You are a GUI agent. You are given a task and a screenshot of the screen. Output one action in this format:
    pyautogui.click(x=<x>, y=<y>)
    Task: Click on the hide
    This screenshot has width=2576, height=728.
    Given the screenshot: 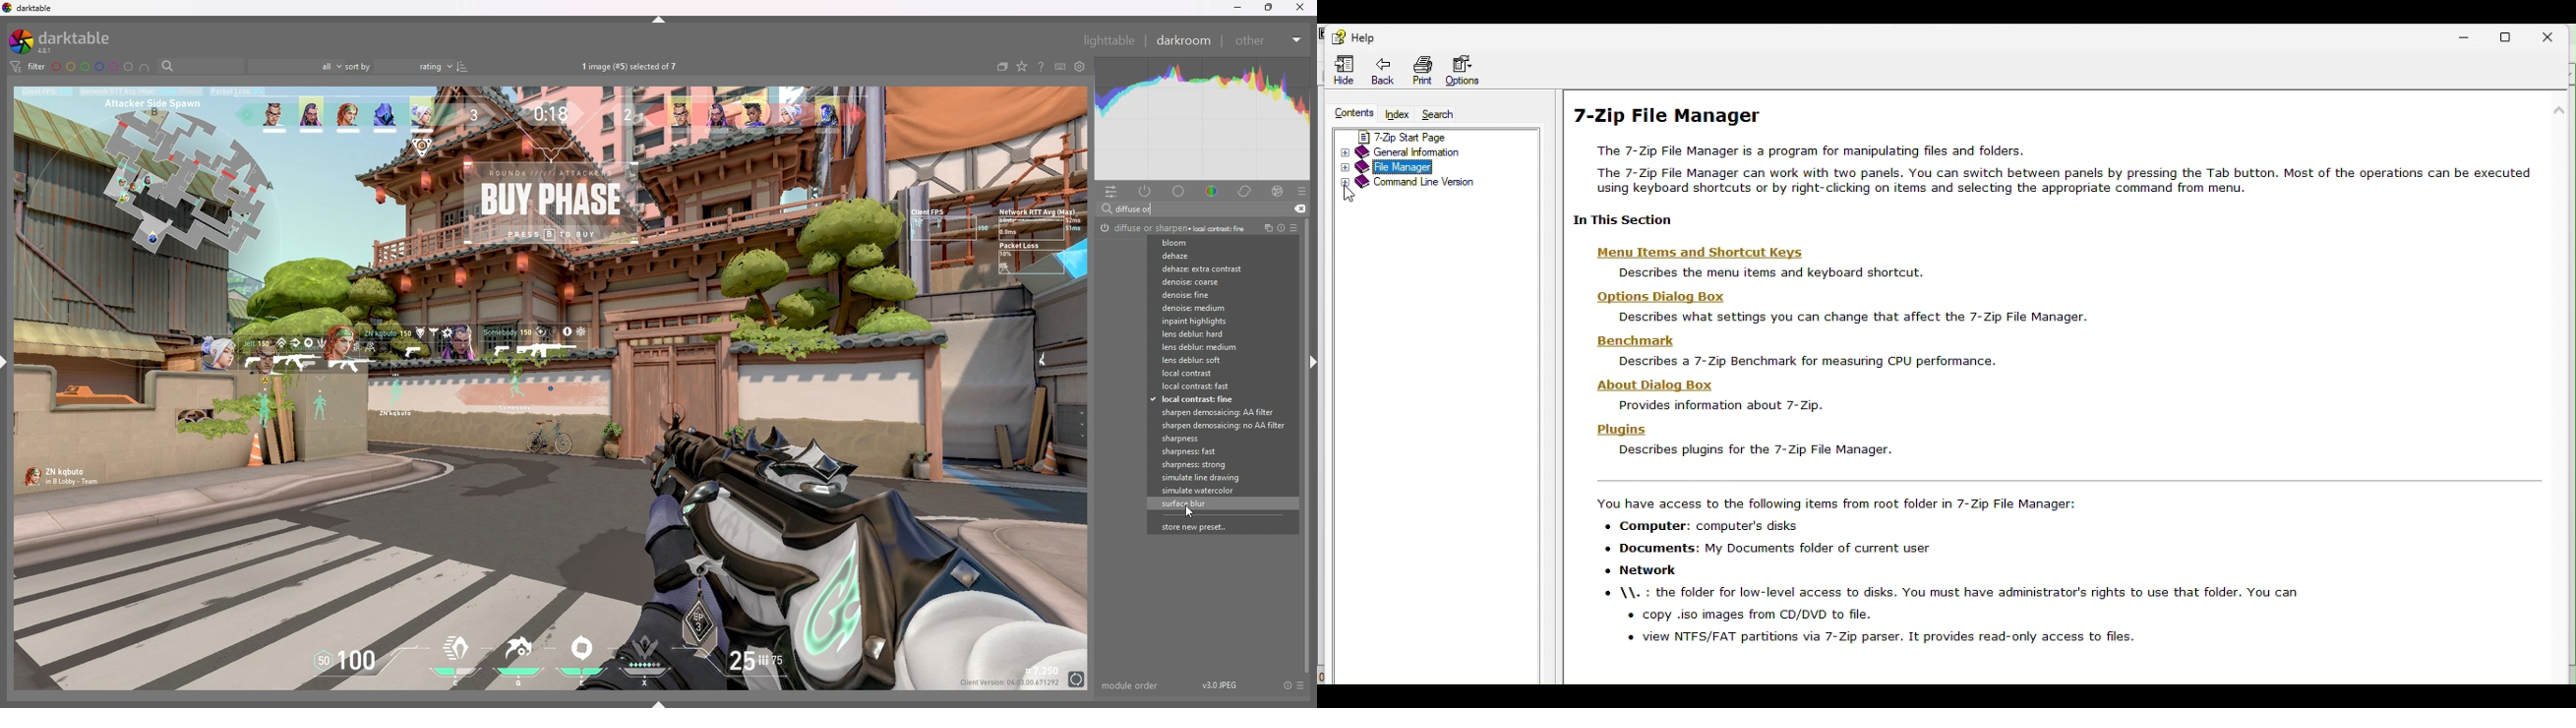 What is the action you would take?
    pyautogui.click(x=1309, y=364)
    